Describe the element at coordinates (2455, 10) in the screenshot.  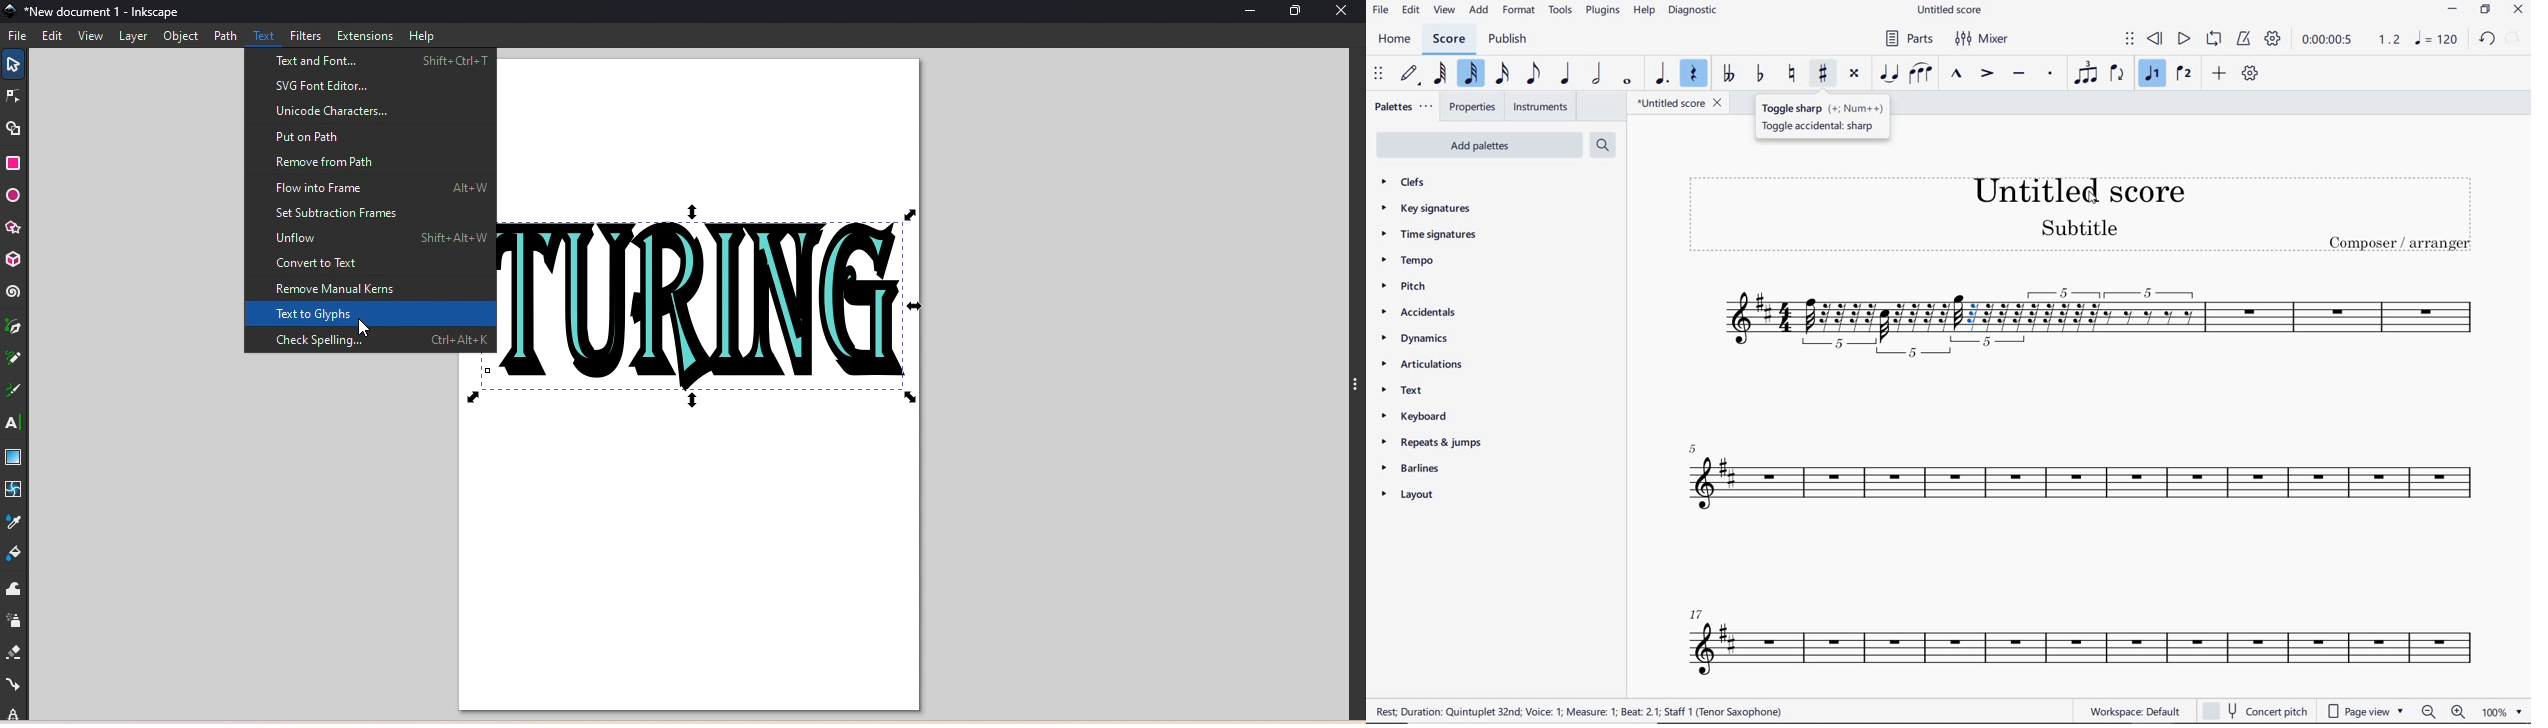
I see `MINIMIZE` at that location.